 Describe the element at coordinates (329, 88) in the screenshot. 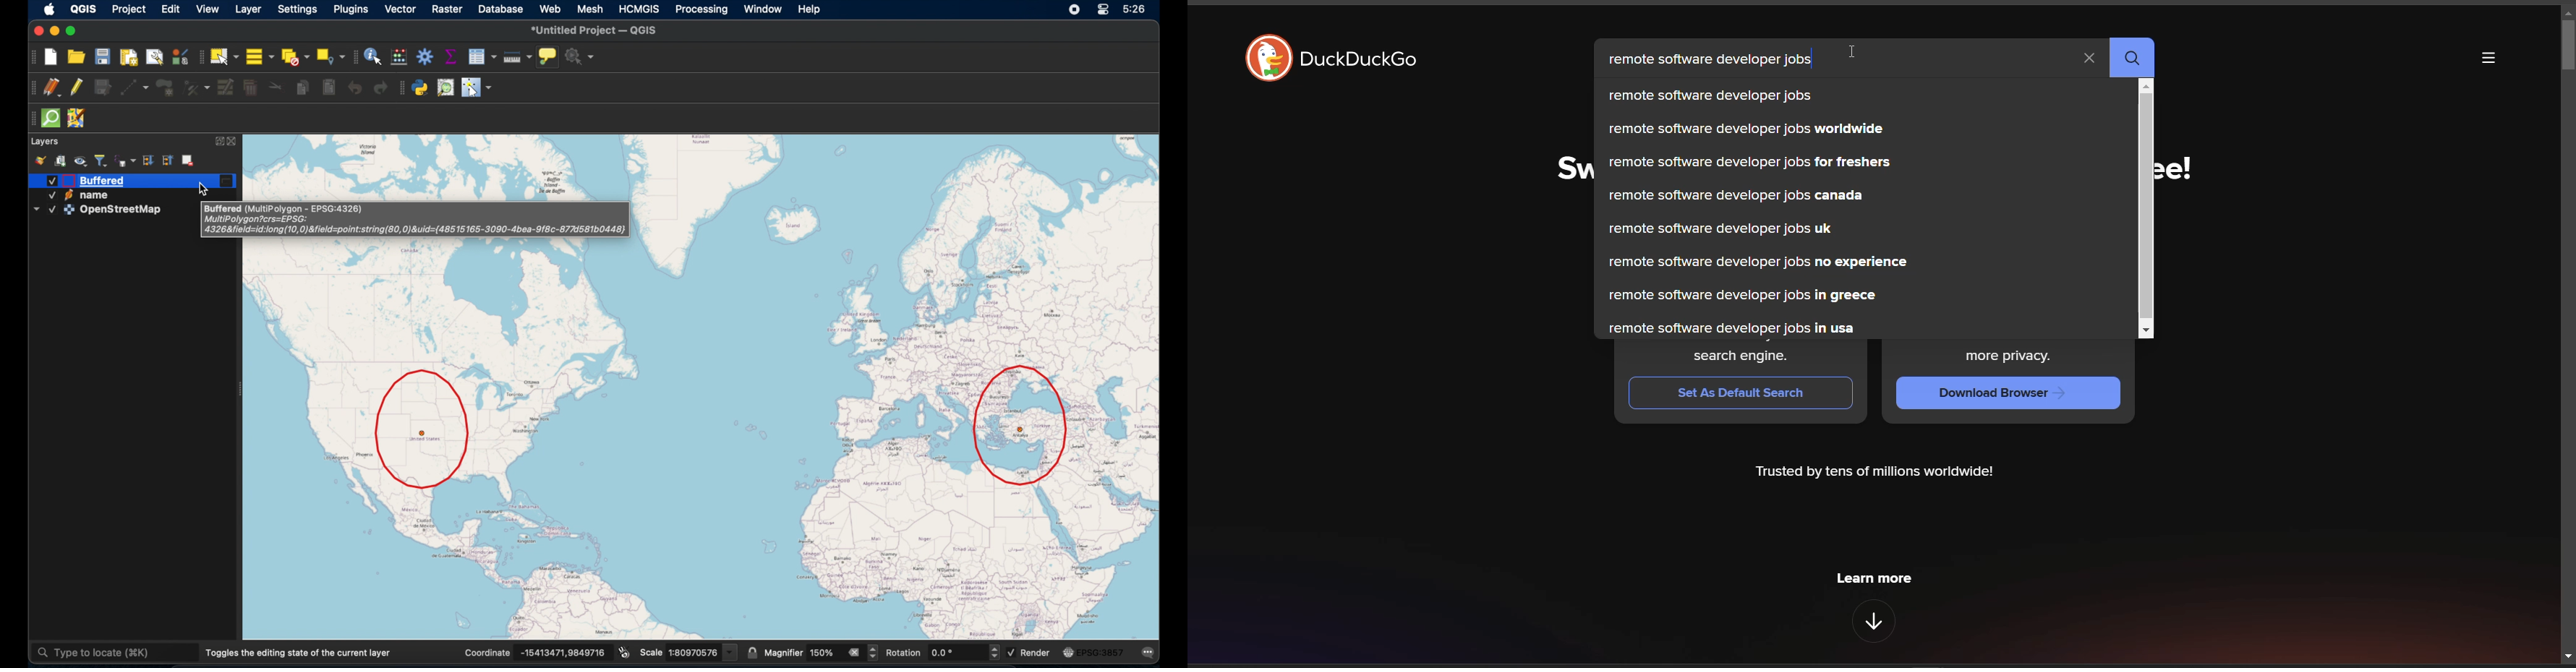

I see `paste features` at that location.